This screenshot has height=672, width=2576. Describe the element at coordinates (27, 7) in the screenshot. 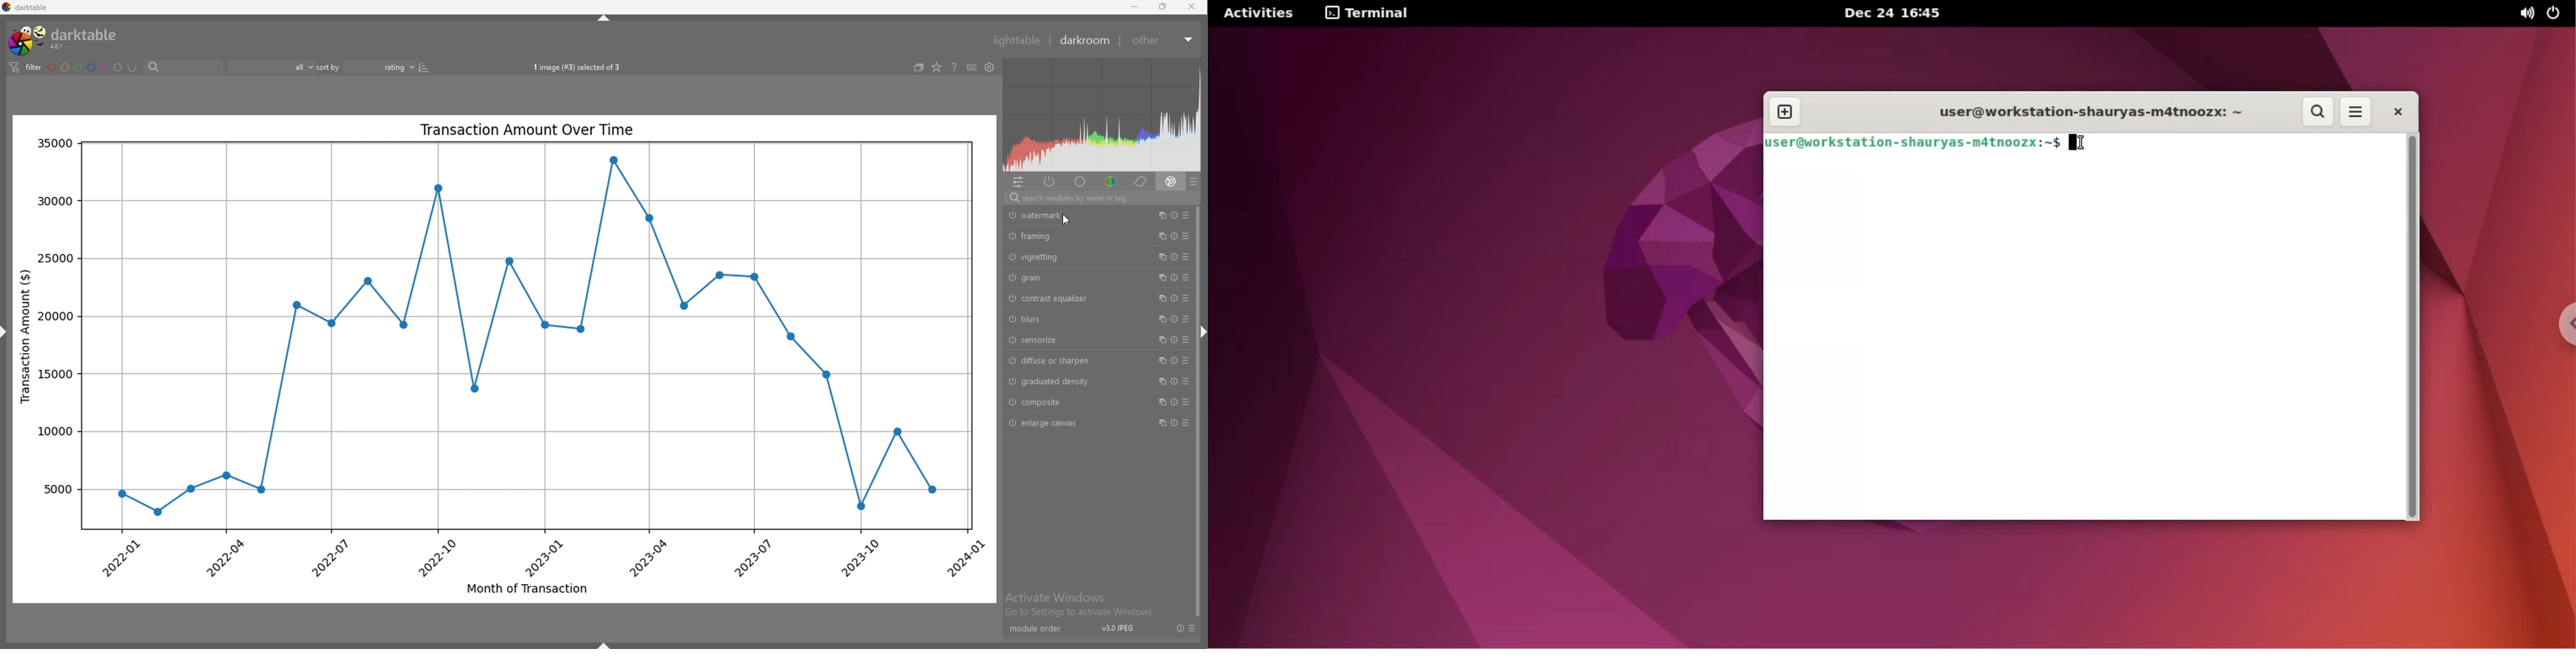

I see `darktable` at that location.